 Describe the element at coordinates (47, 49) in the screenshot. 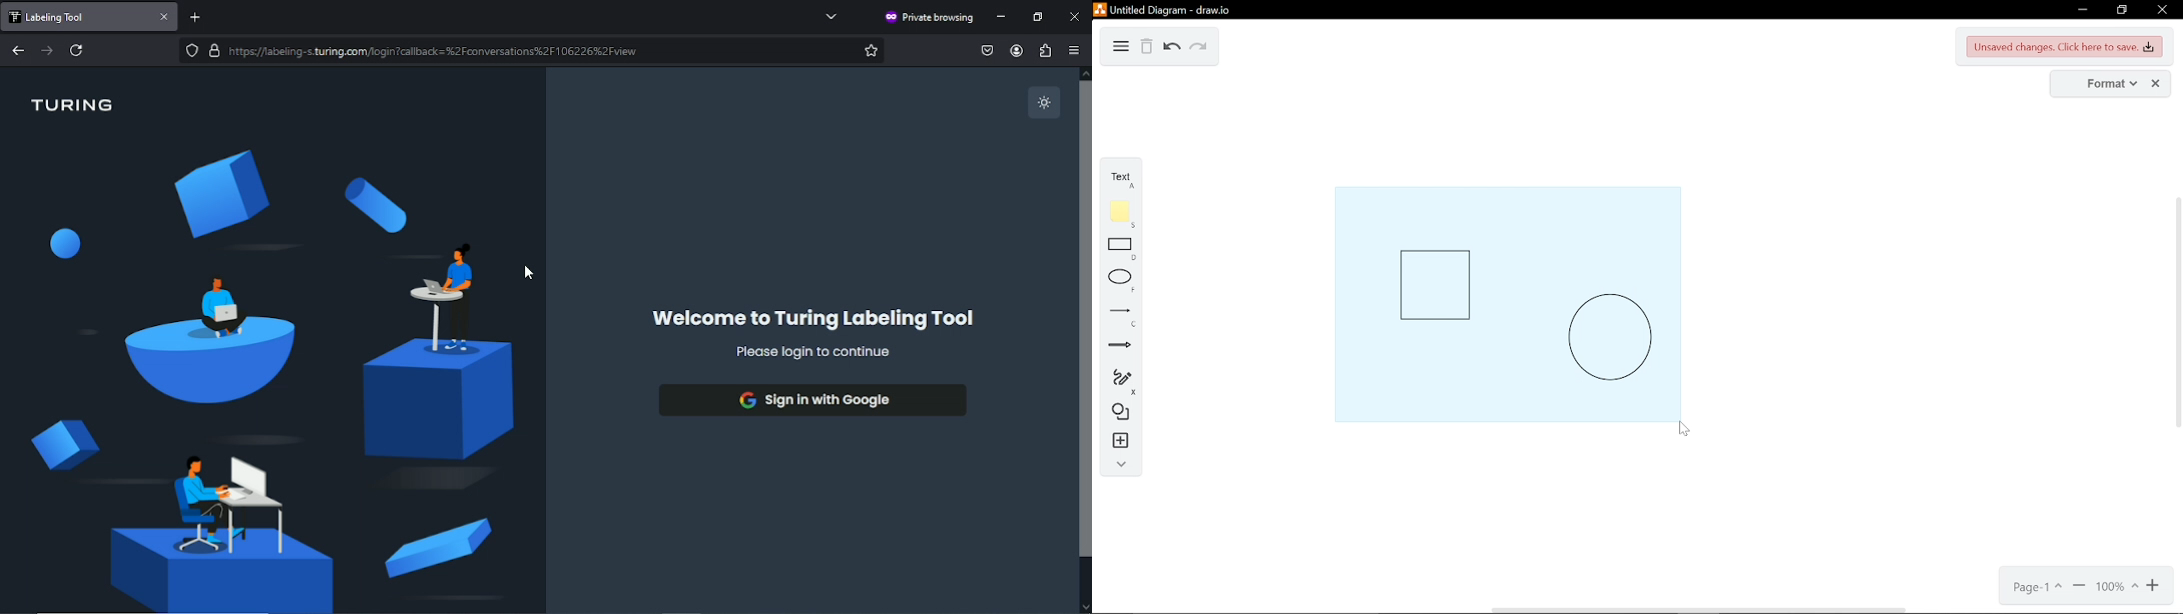

I see `go forward` at that location.